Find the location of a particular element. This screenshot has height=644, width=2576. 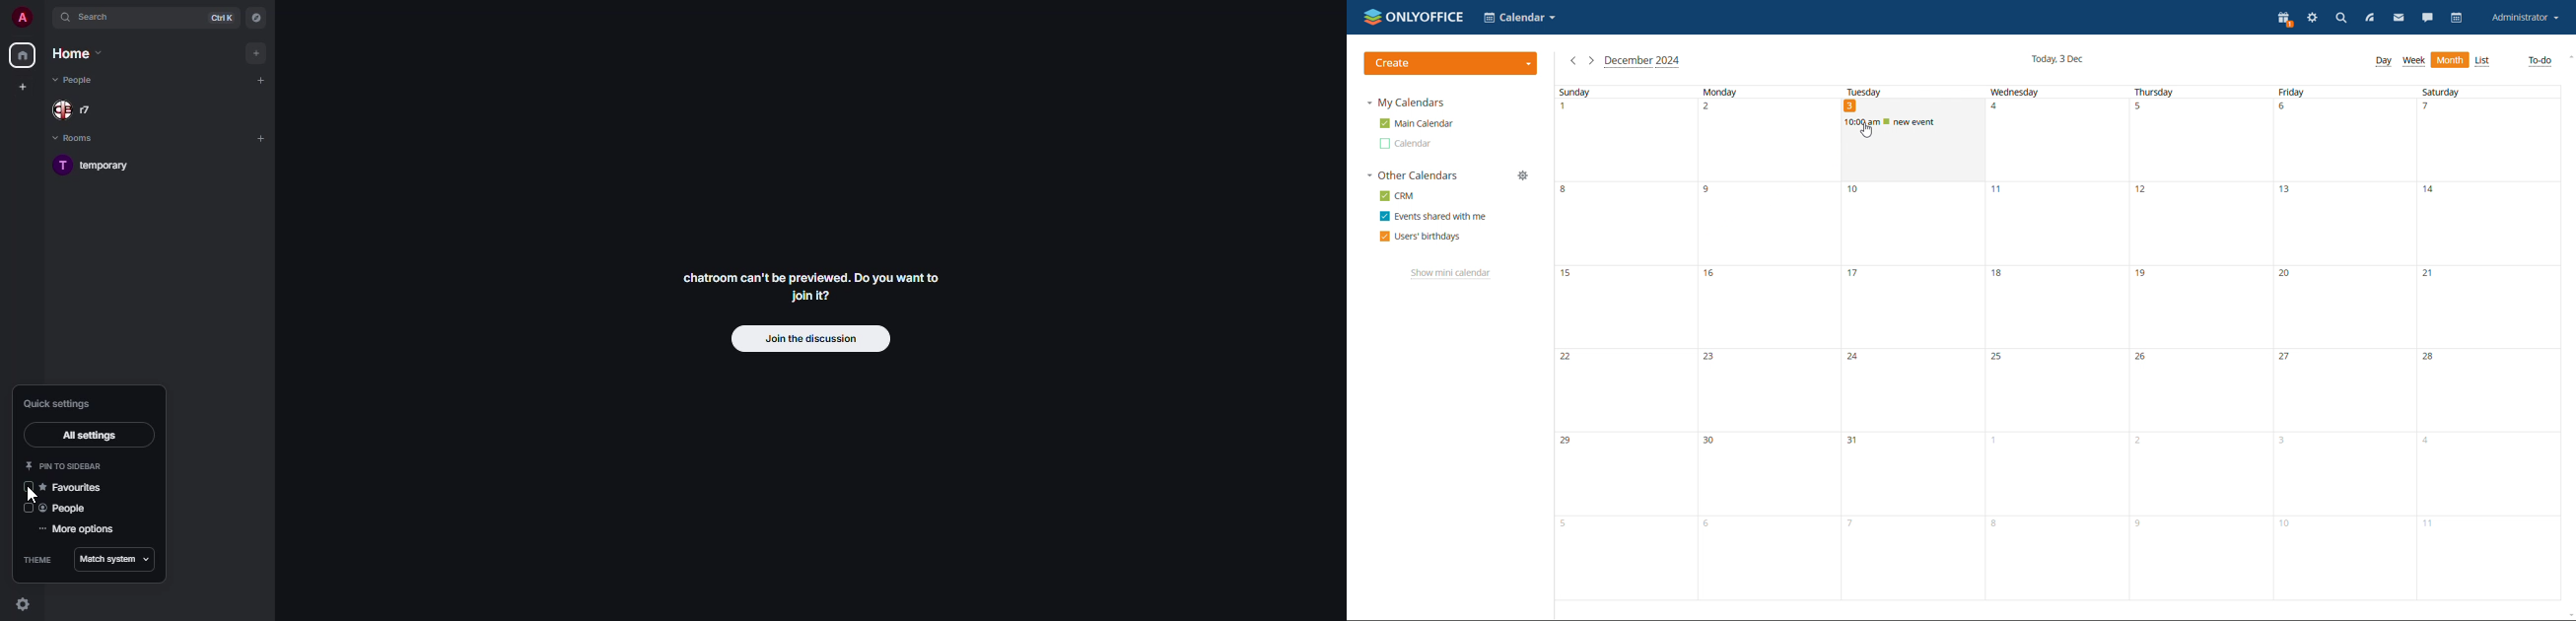

Thursday is located at coordinates (2200, 92).